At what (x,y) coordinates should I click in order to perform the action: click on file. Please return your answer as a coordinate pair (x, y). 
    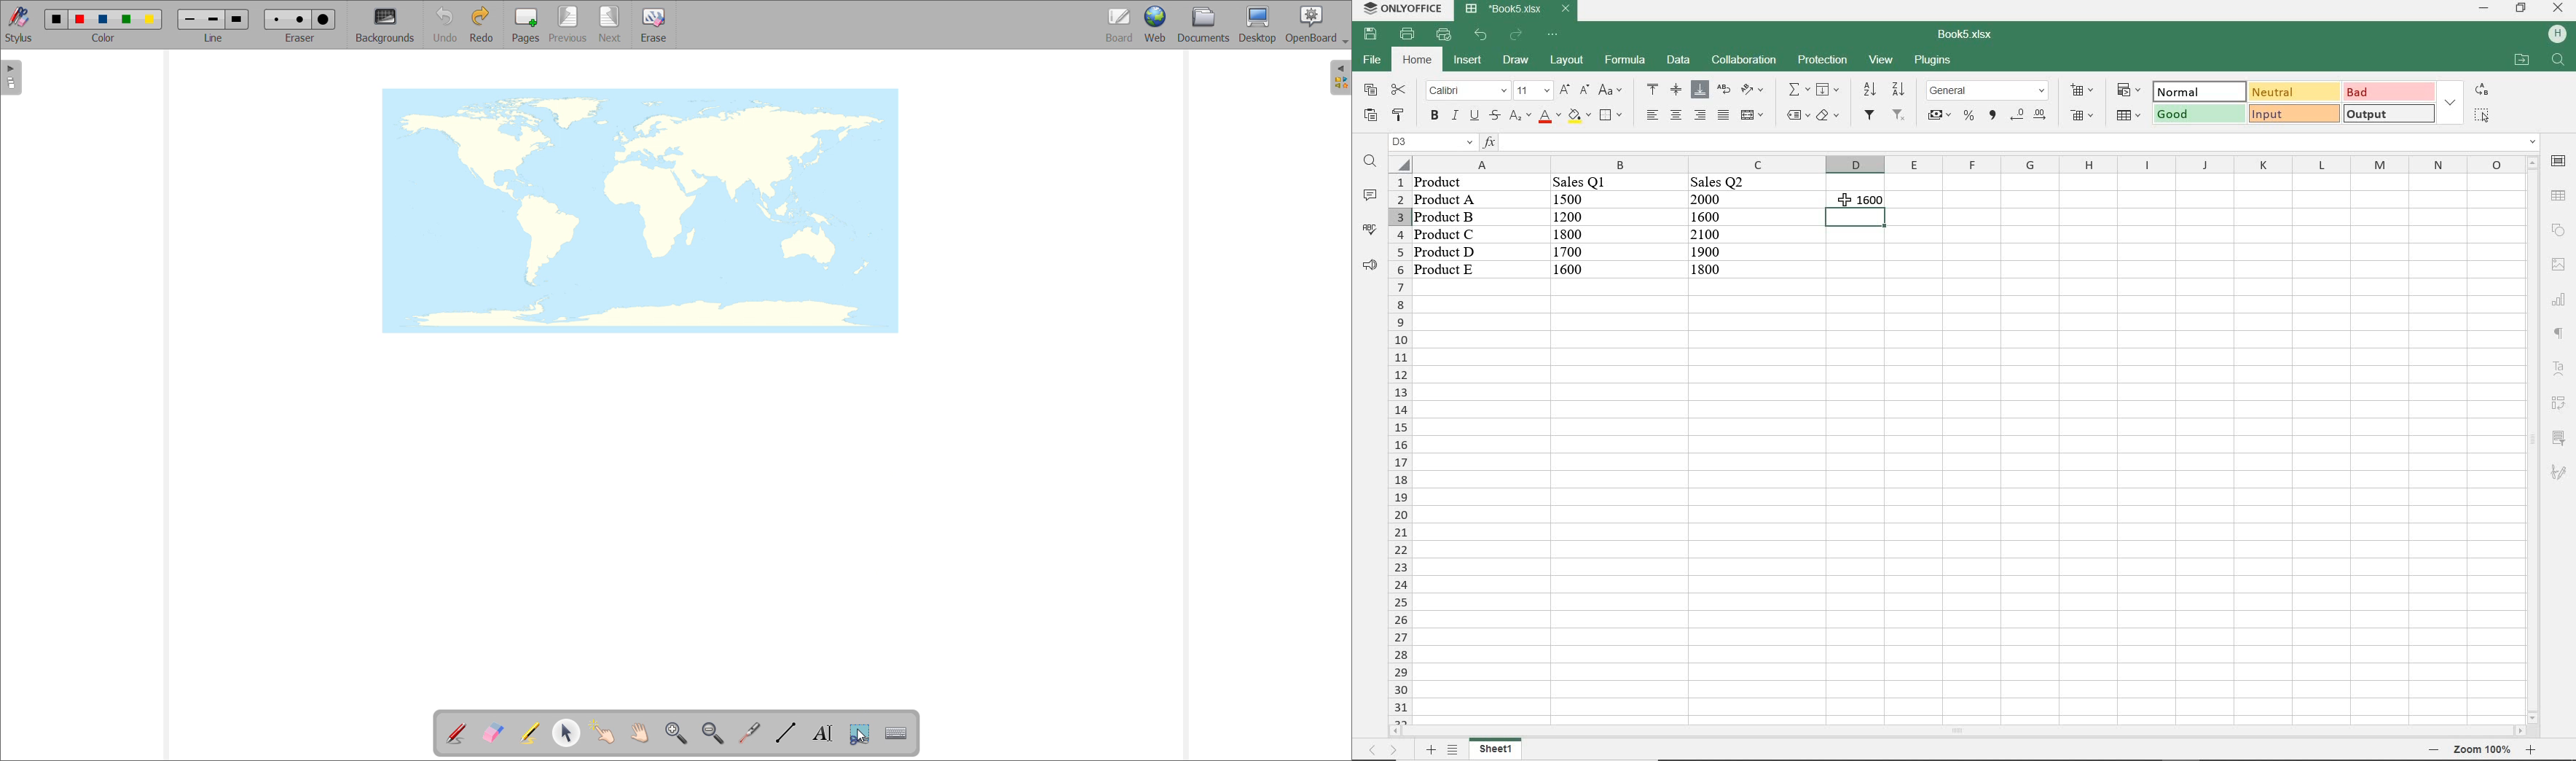
    Looking at the image, I should click on (1374, 58).